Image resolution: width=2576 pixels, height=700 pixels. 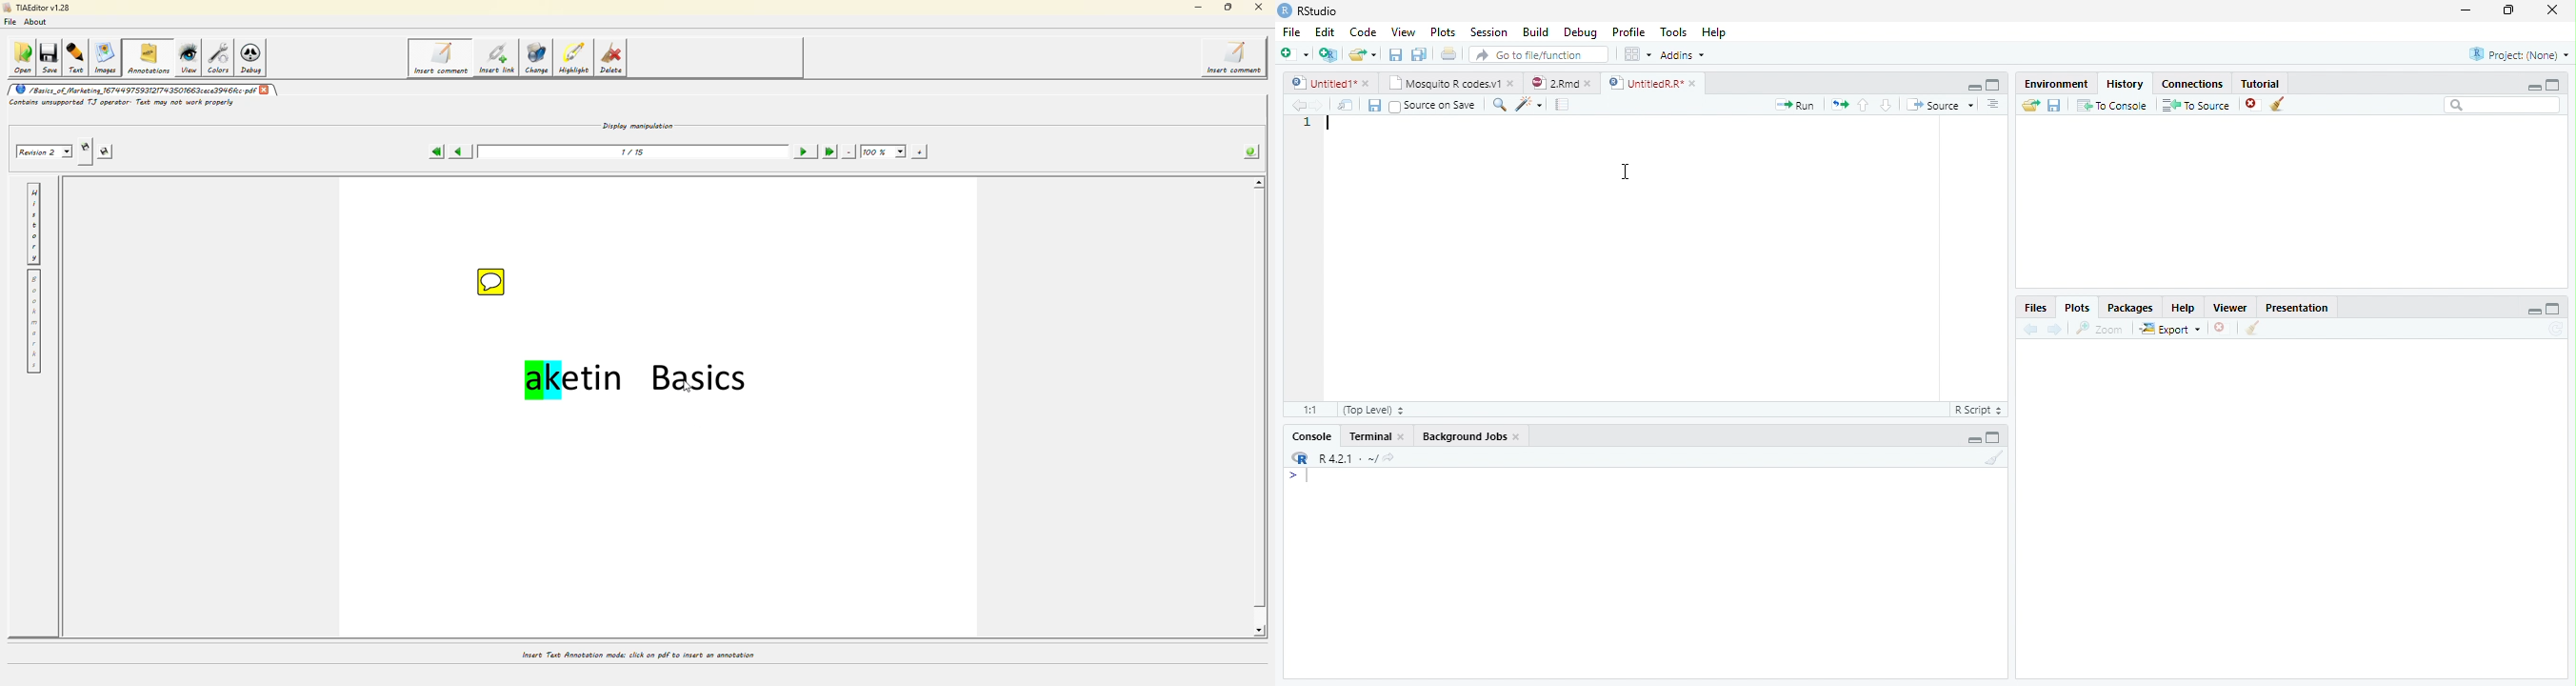 What do you see at coordinates (2559, 329) in the screenshot?
I see `Refresh` at bounding box center [2559, 329].